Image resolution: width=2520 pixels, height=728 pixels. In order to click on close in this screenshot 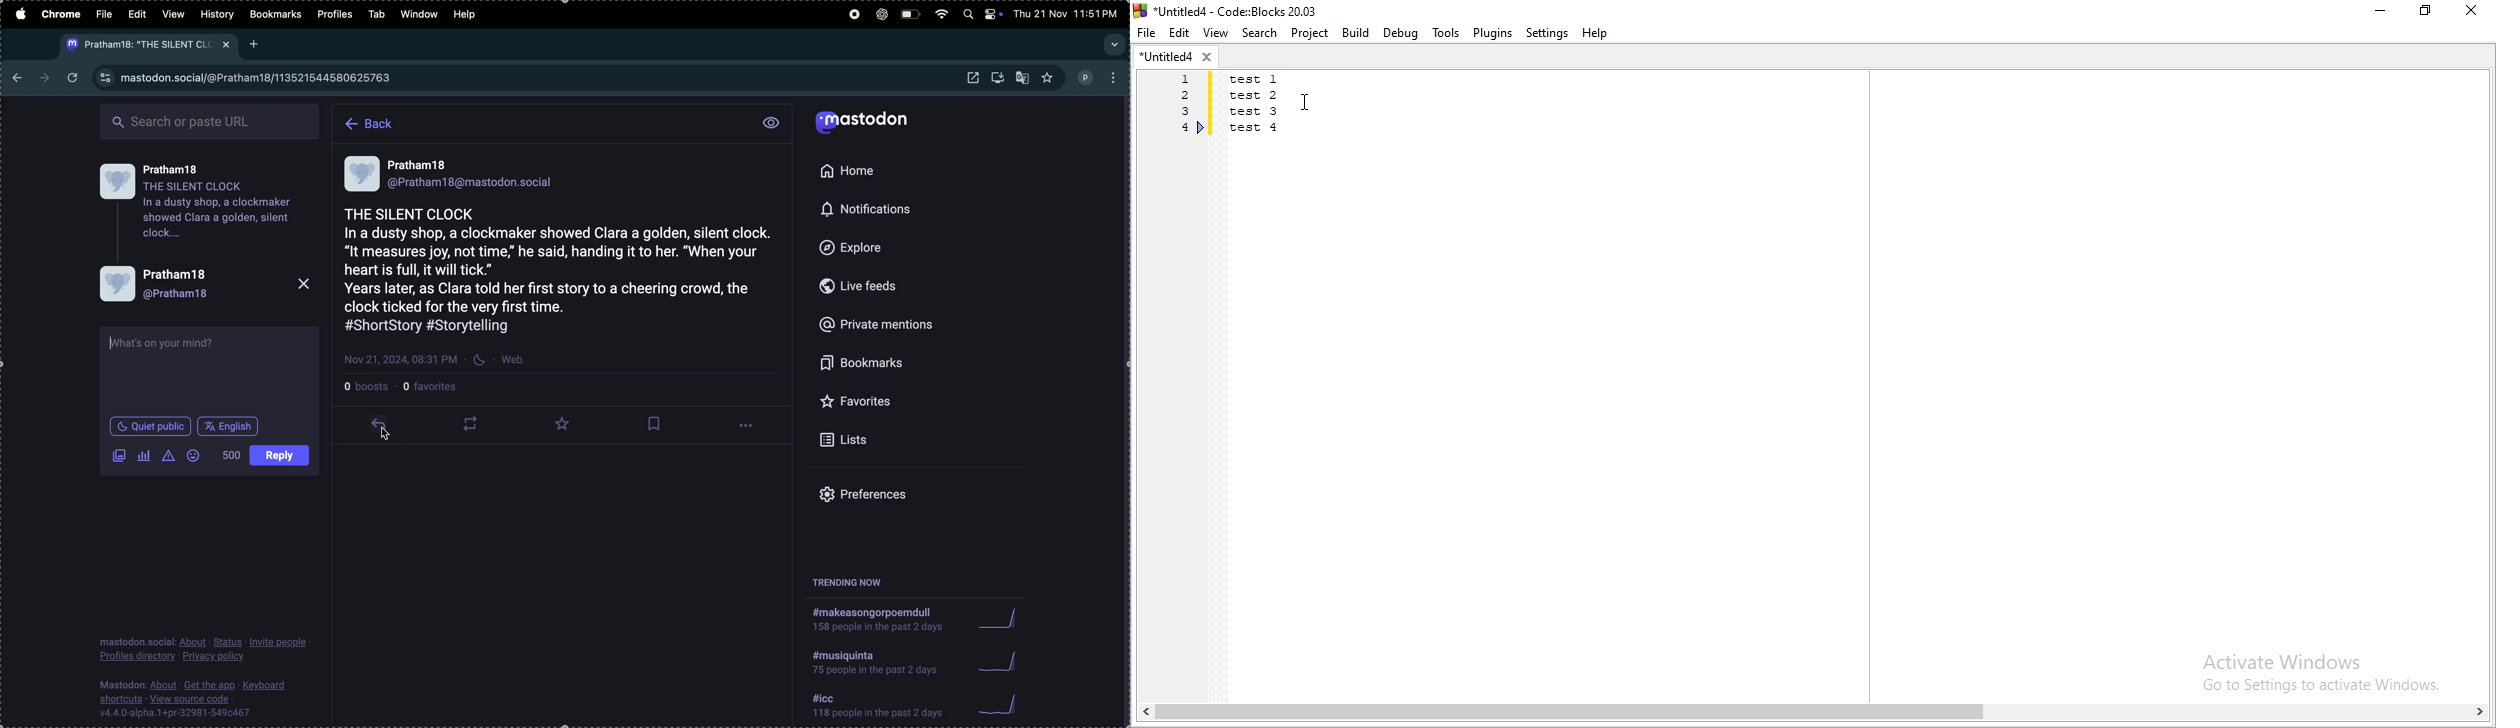, I will do `click(2476, 12)`.